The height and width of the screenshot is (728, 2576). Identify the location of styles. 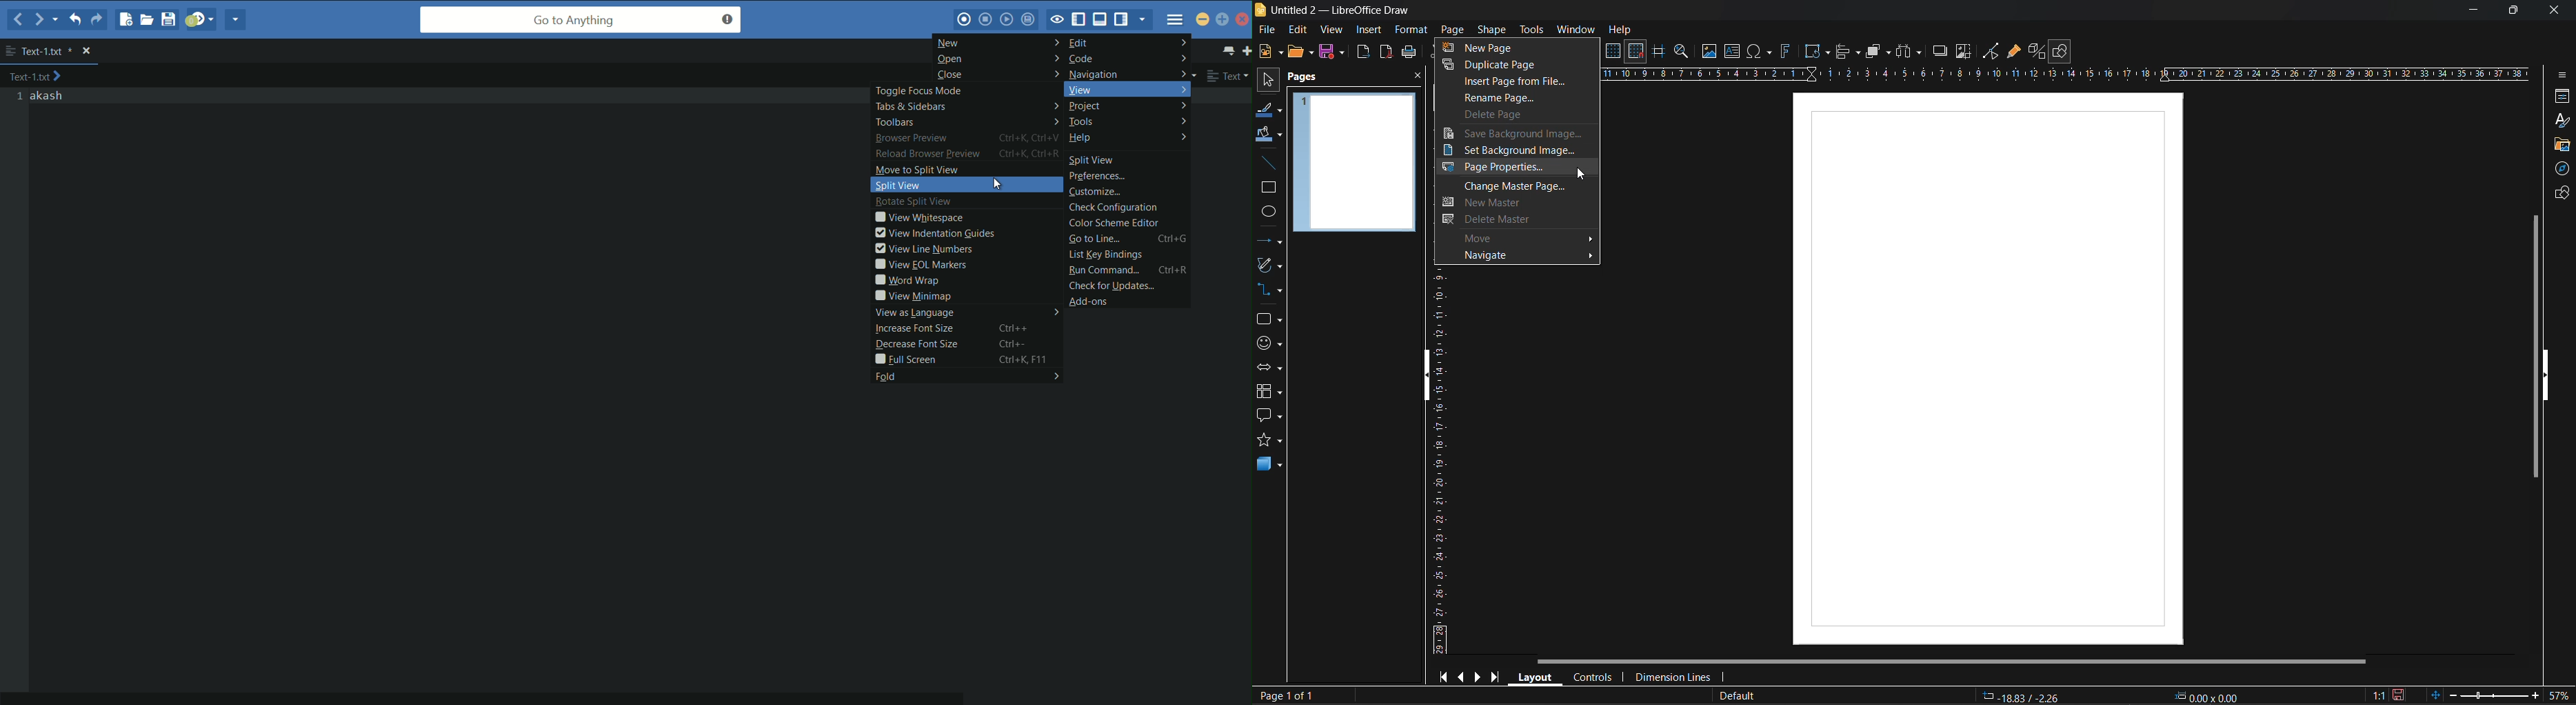
(2562, 121).